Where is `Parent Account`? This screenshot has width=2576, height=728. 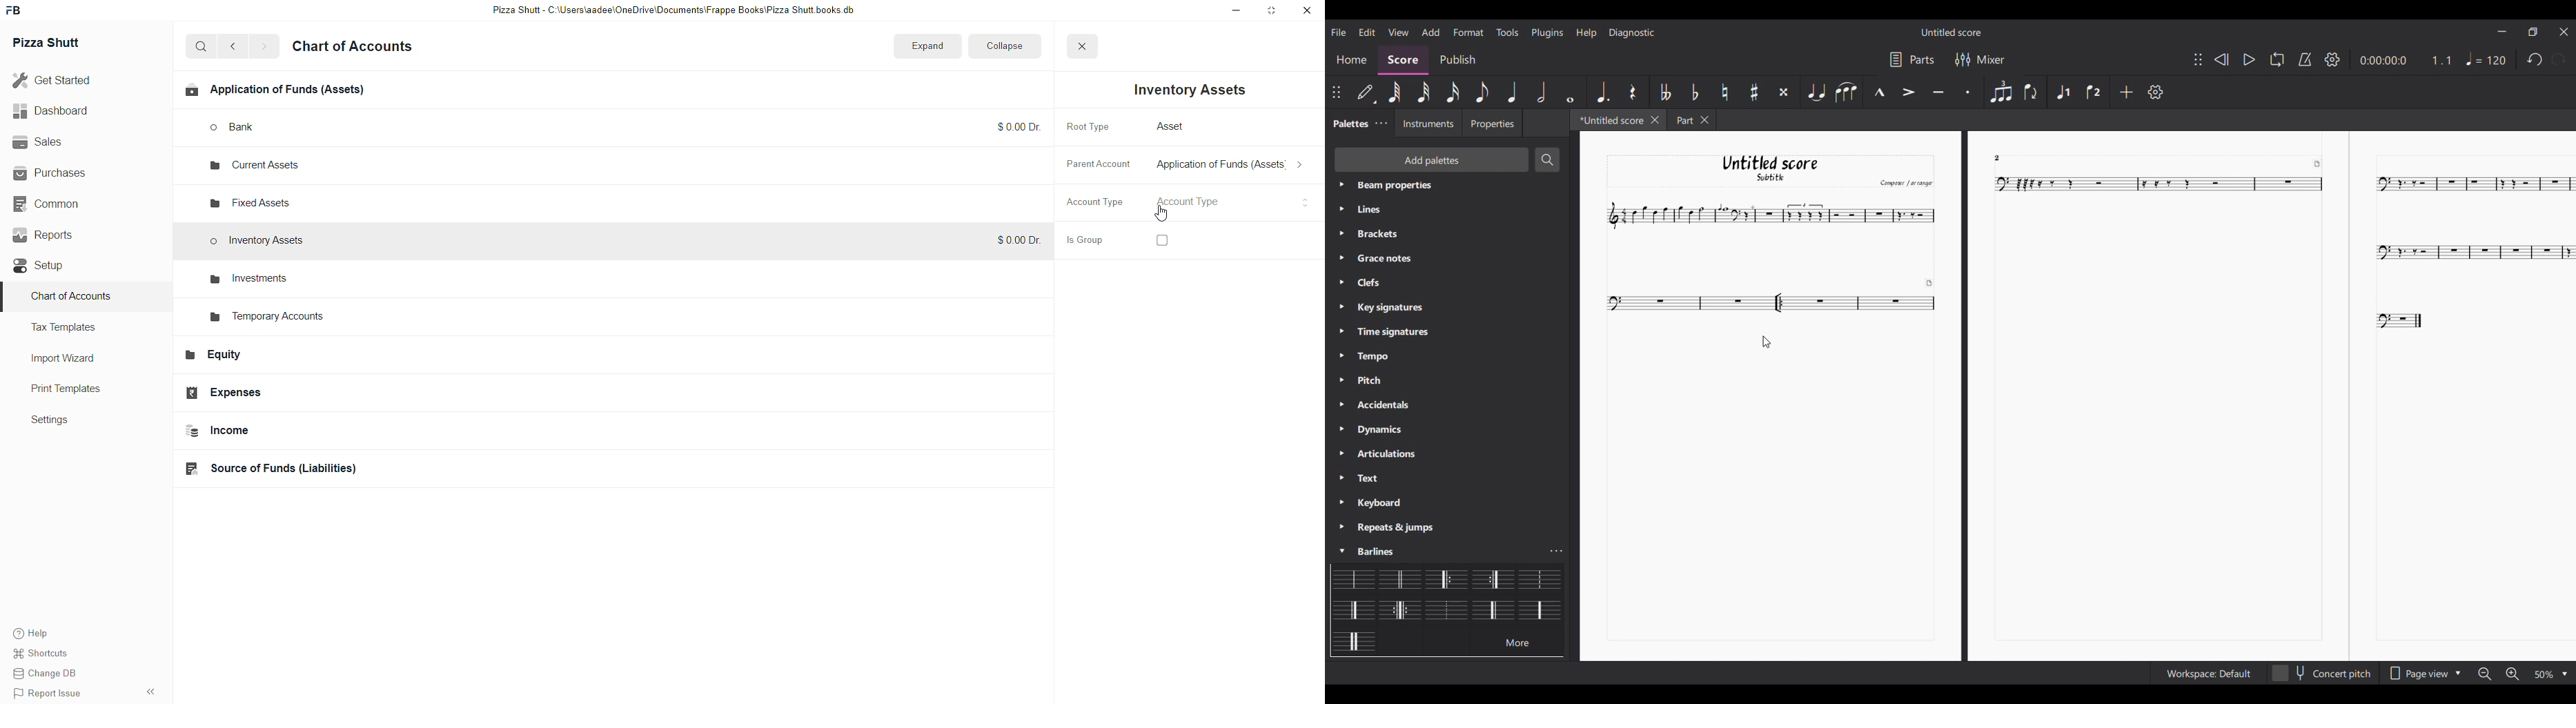
Parent Account is located at coordinates (1088, 166).